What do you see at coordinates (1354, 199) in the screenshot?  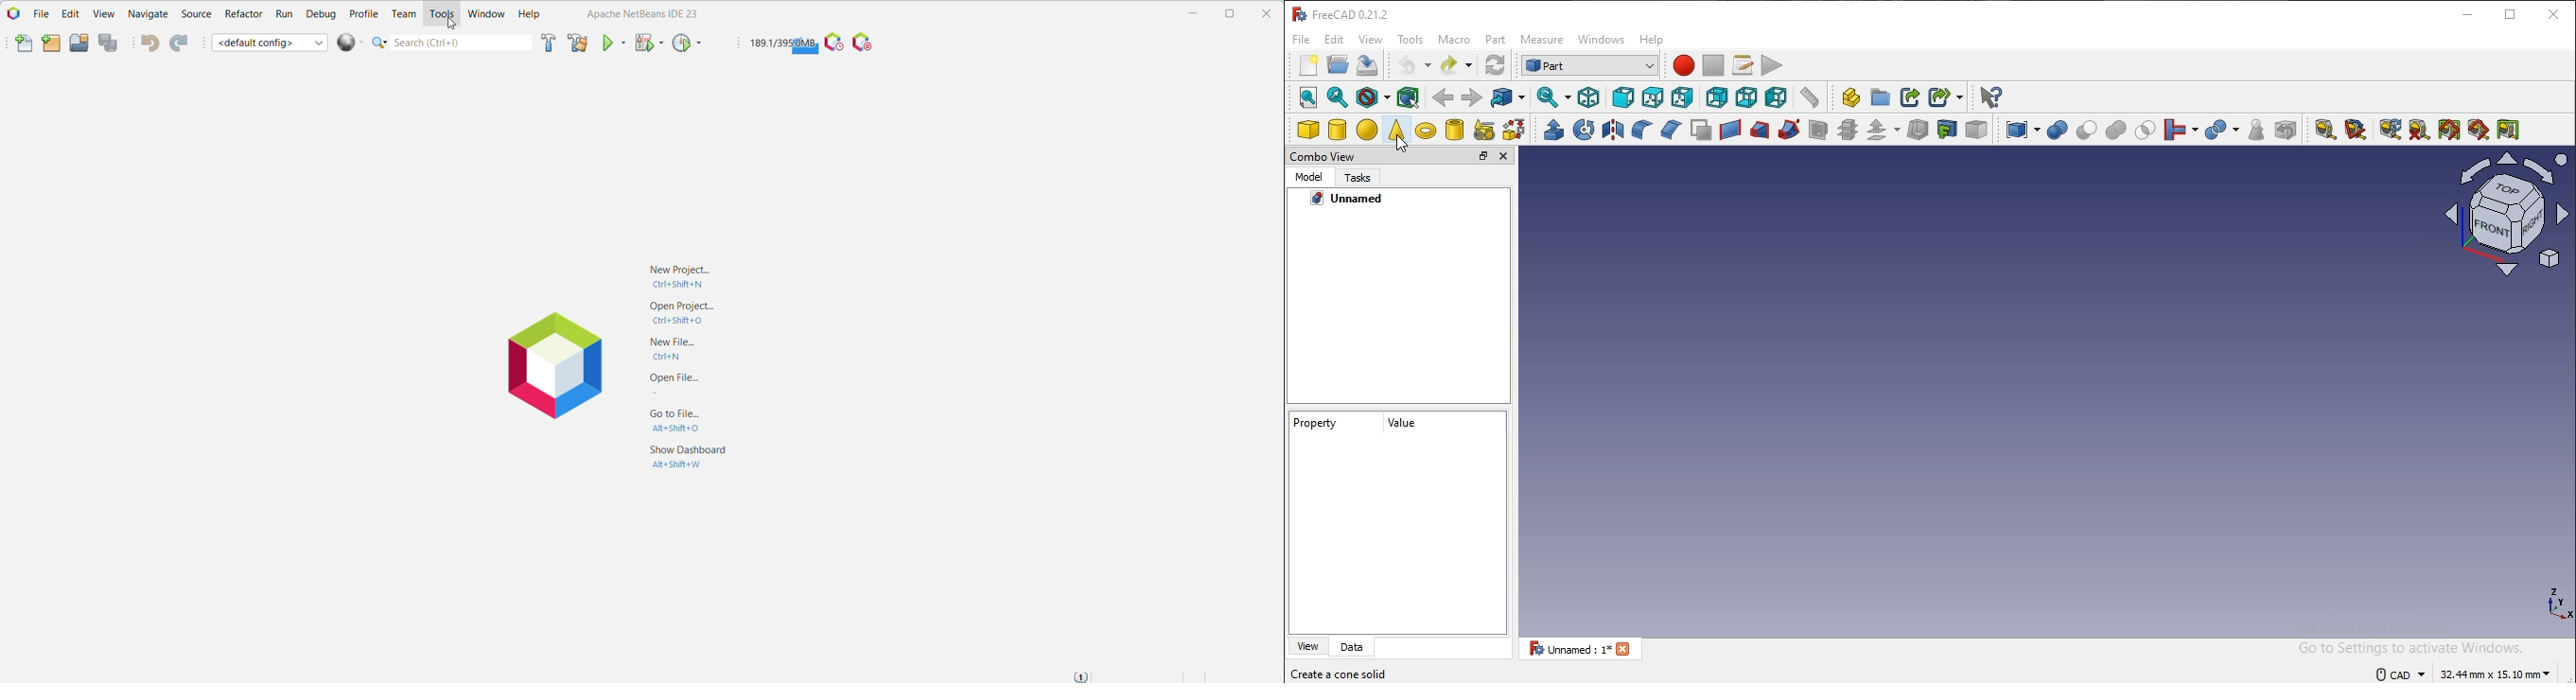 I see `unnamed` at bounding box center [1354, 199].